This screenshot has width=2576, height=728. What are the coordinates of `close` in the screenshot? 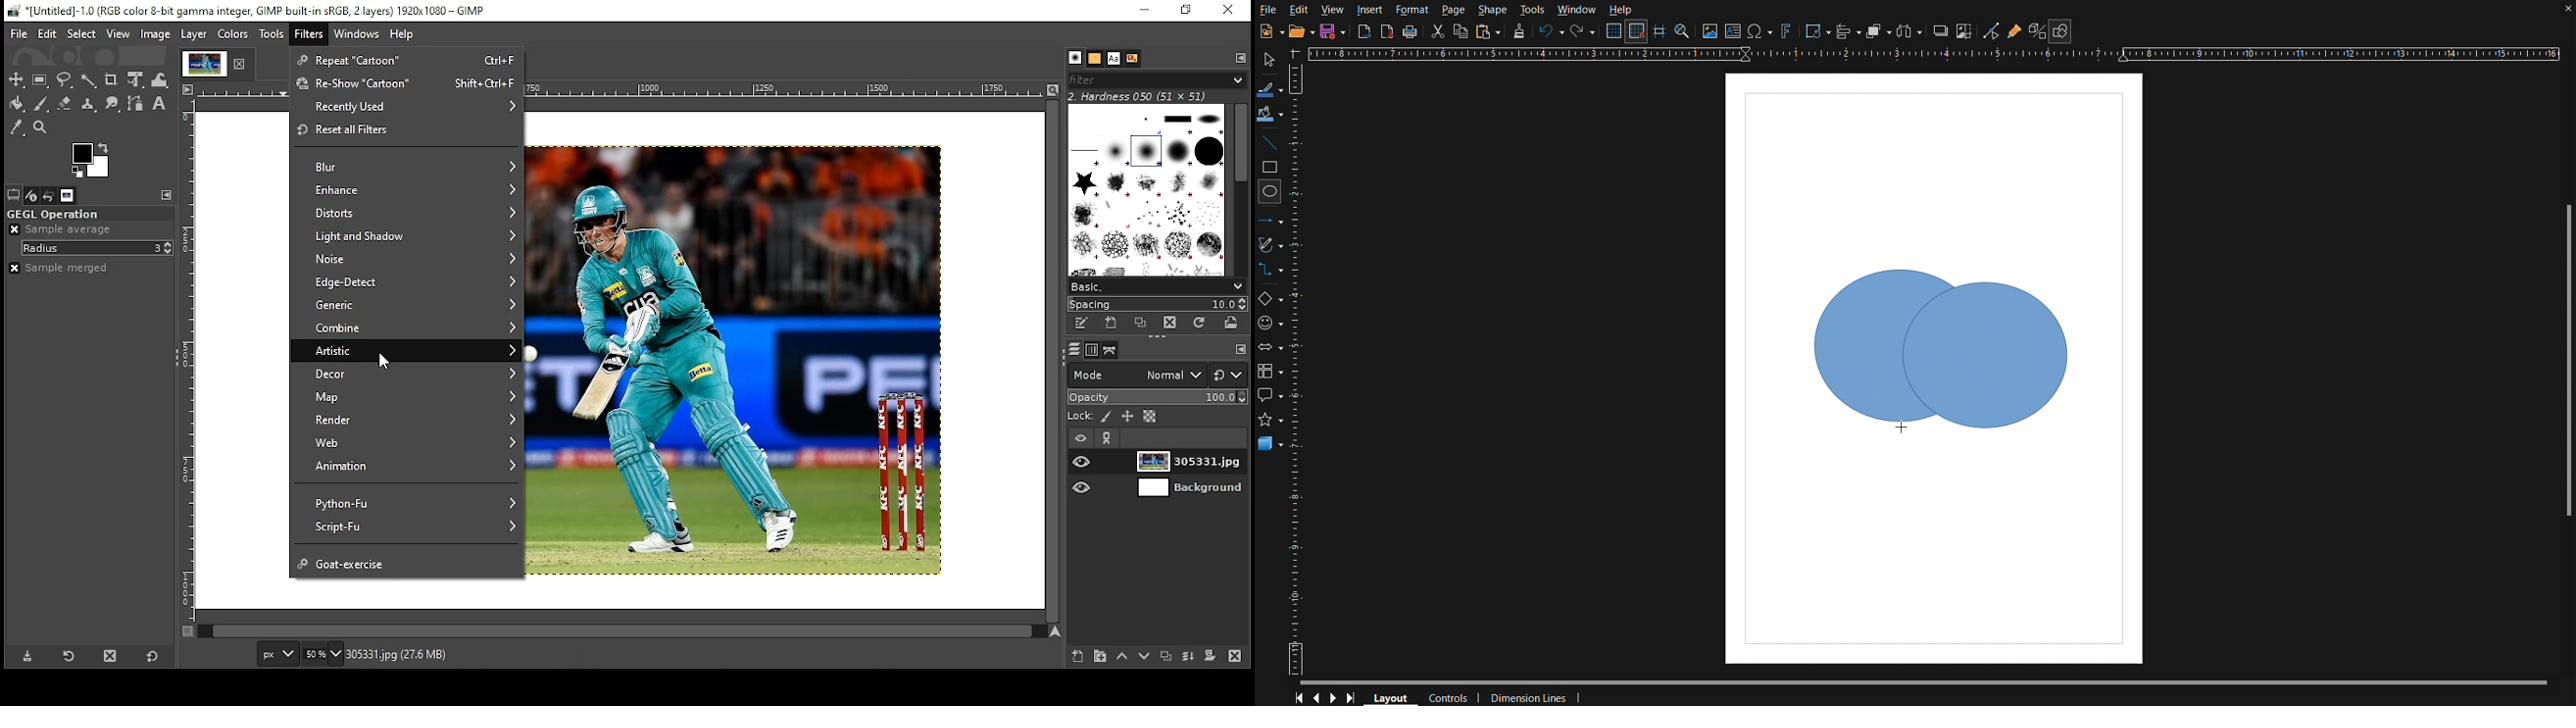 It's located at (2563, 12).